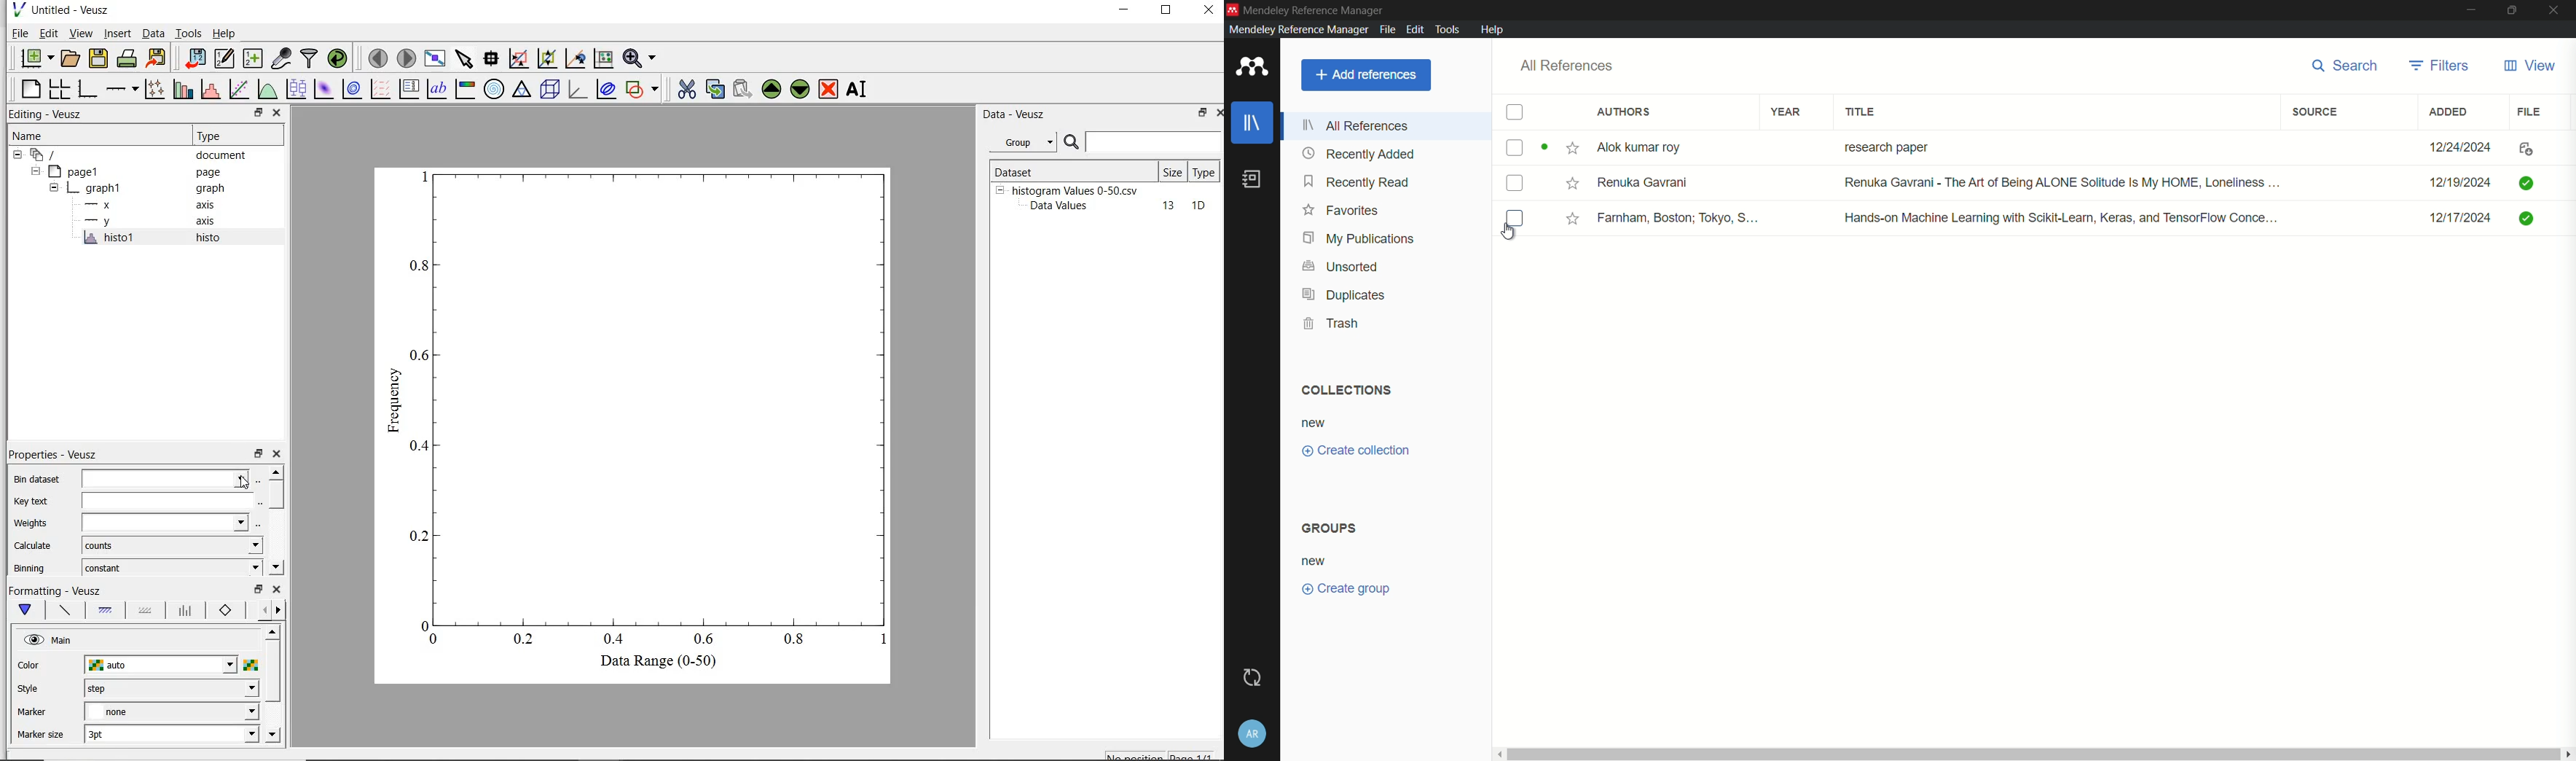  I want to click on authors, so click(1621, 112).